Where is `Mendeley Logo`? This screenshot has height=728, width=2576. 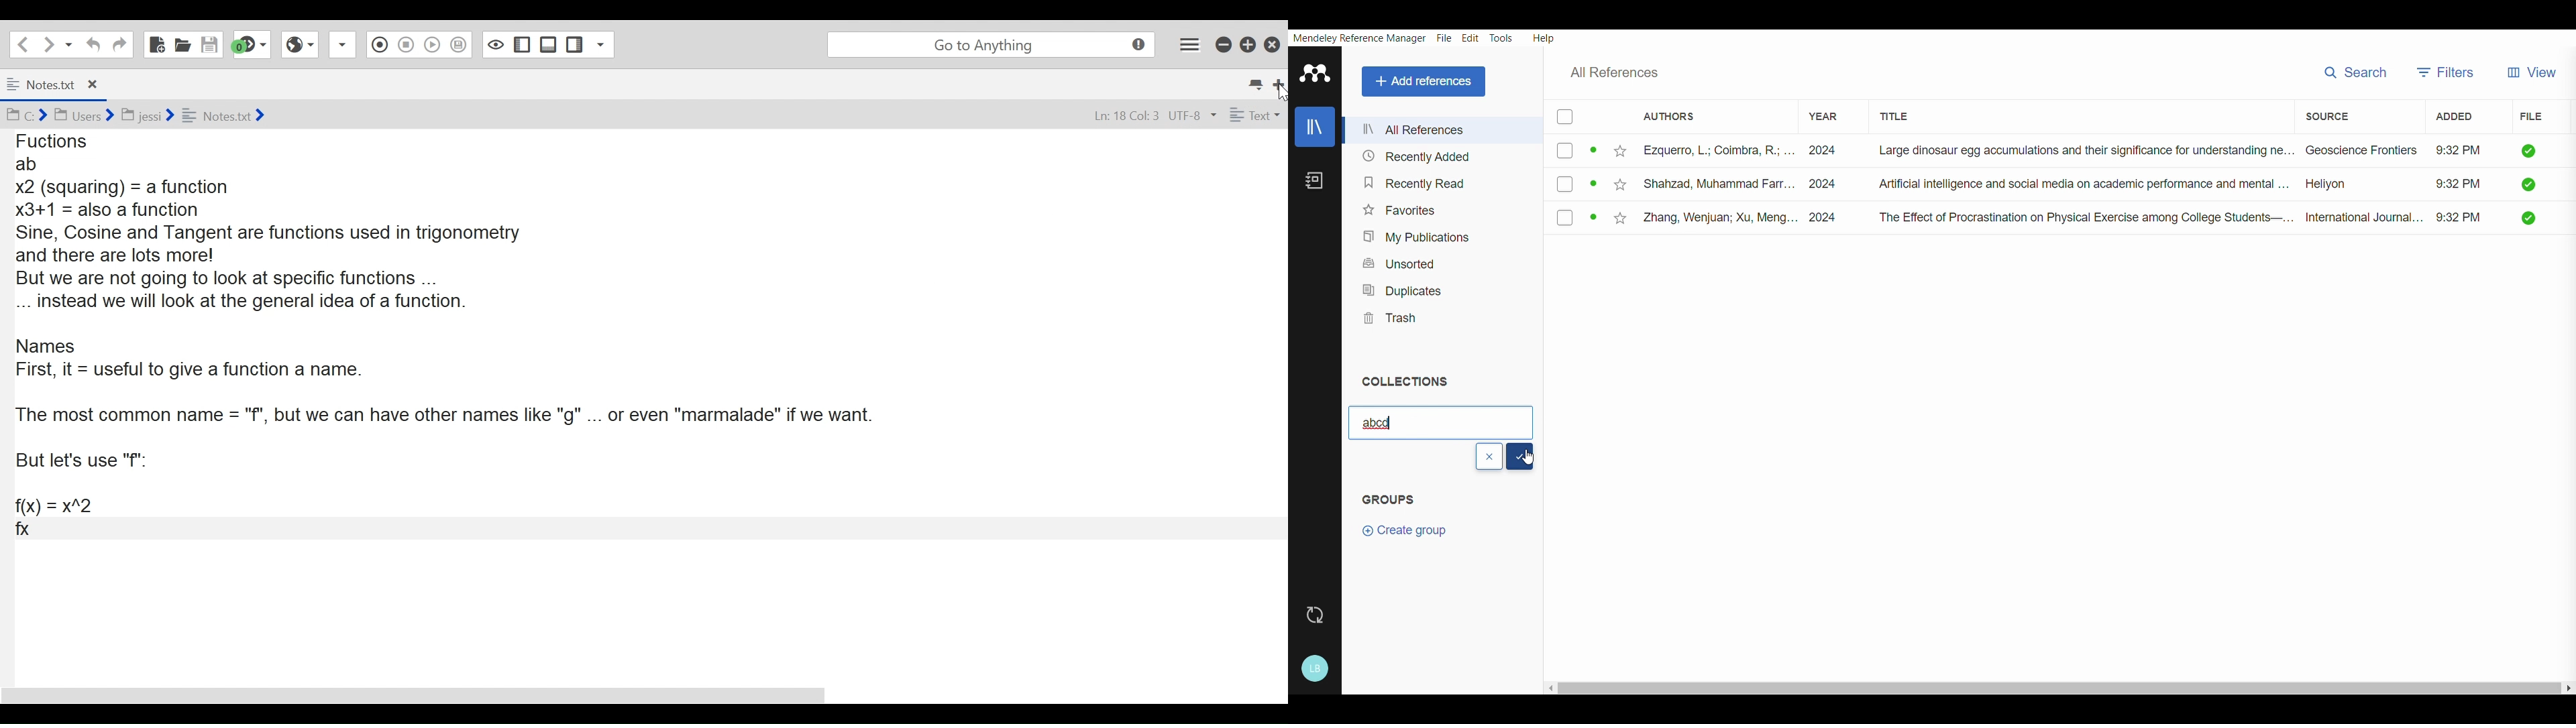 Mendeley Logo is located at coordinates (1316, 72).